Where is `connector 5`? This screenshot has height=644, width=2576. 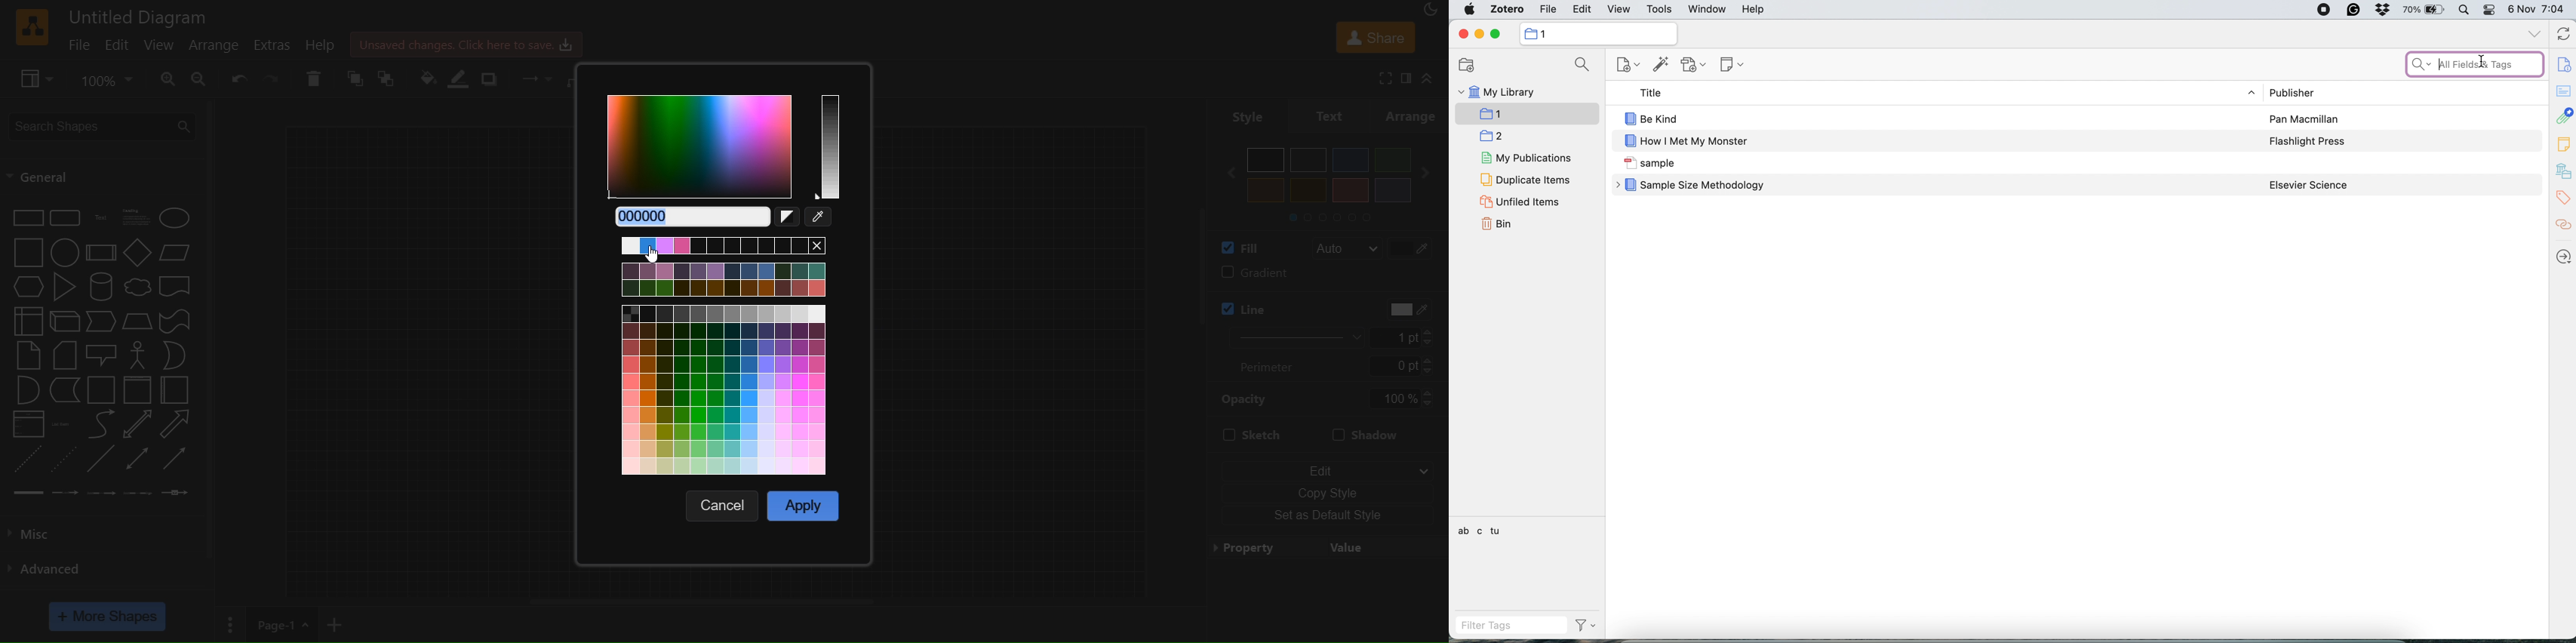
connector 5 is located at coordinates (174, 493).